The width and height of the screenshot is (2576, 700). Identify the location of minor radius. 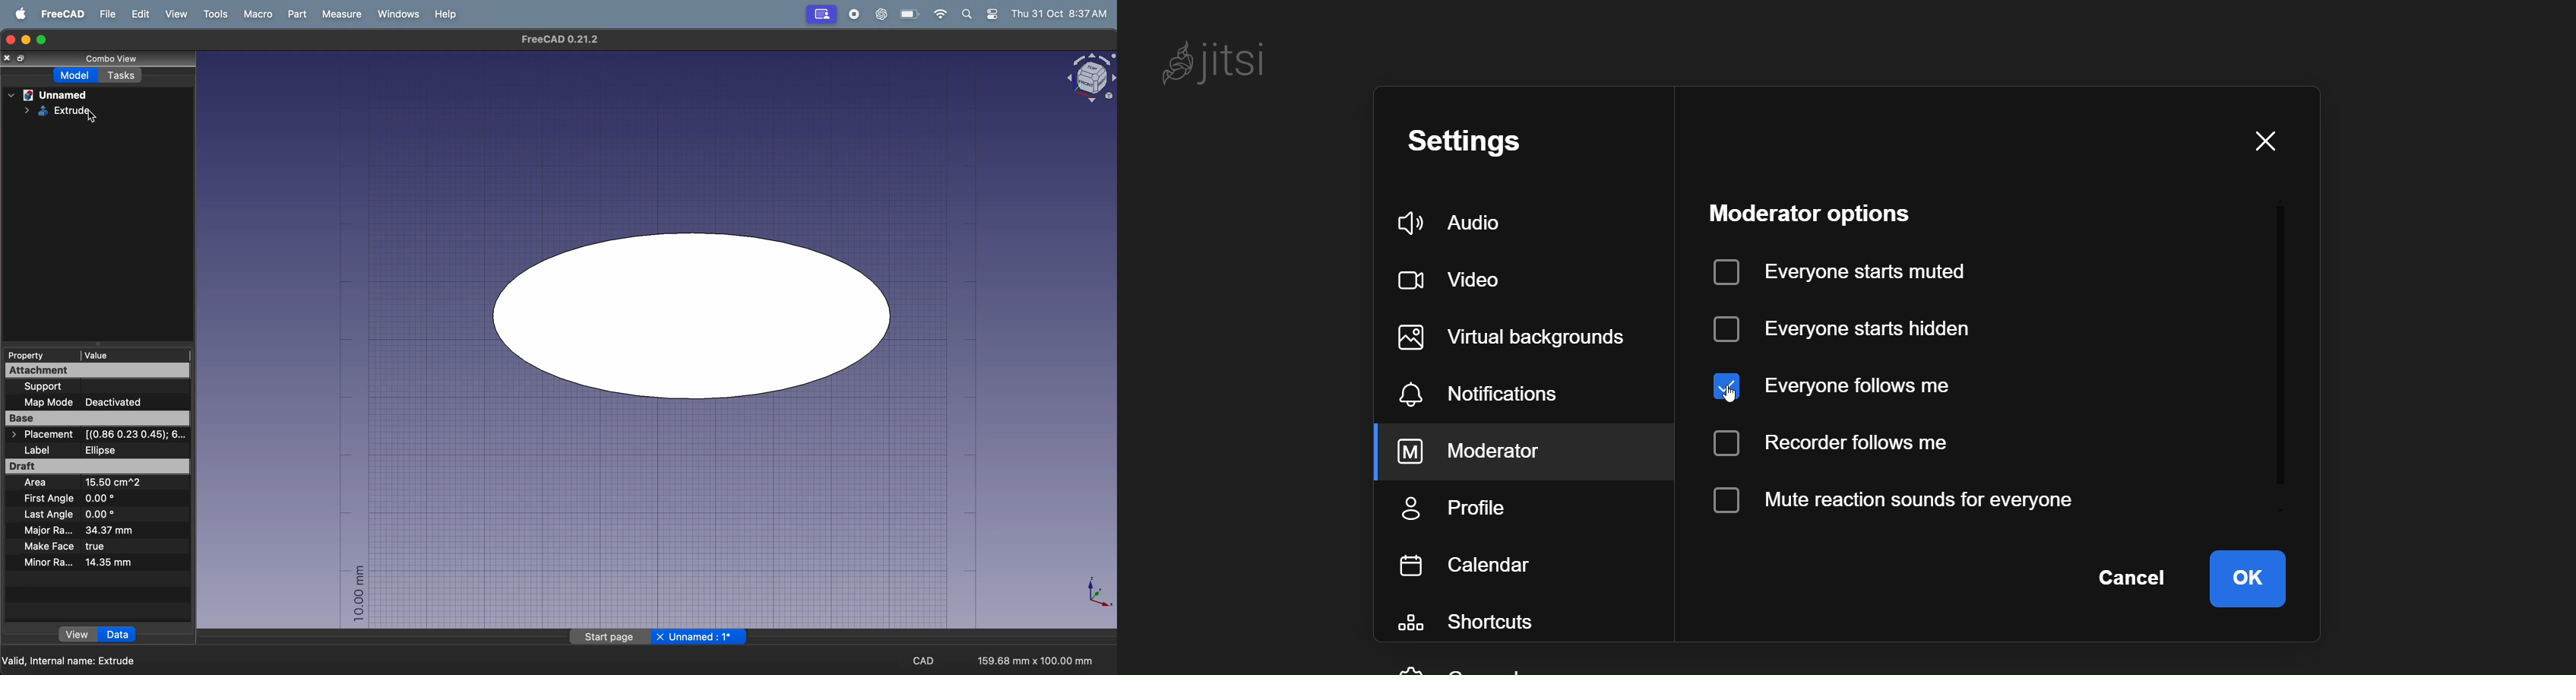
(83, 563).